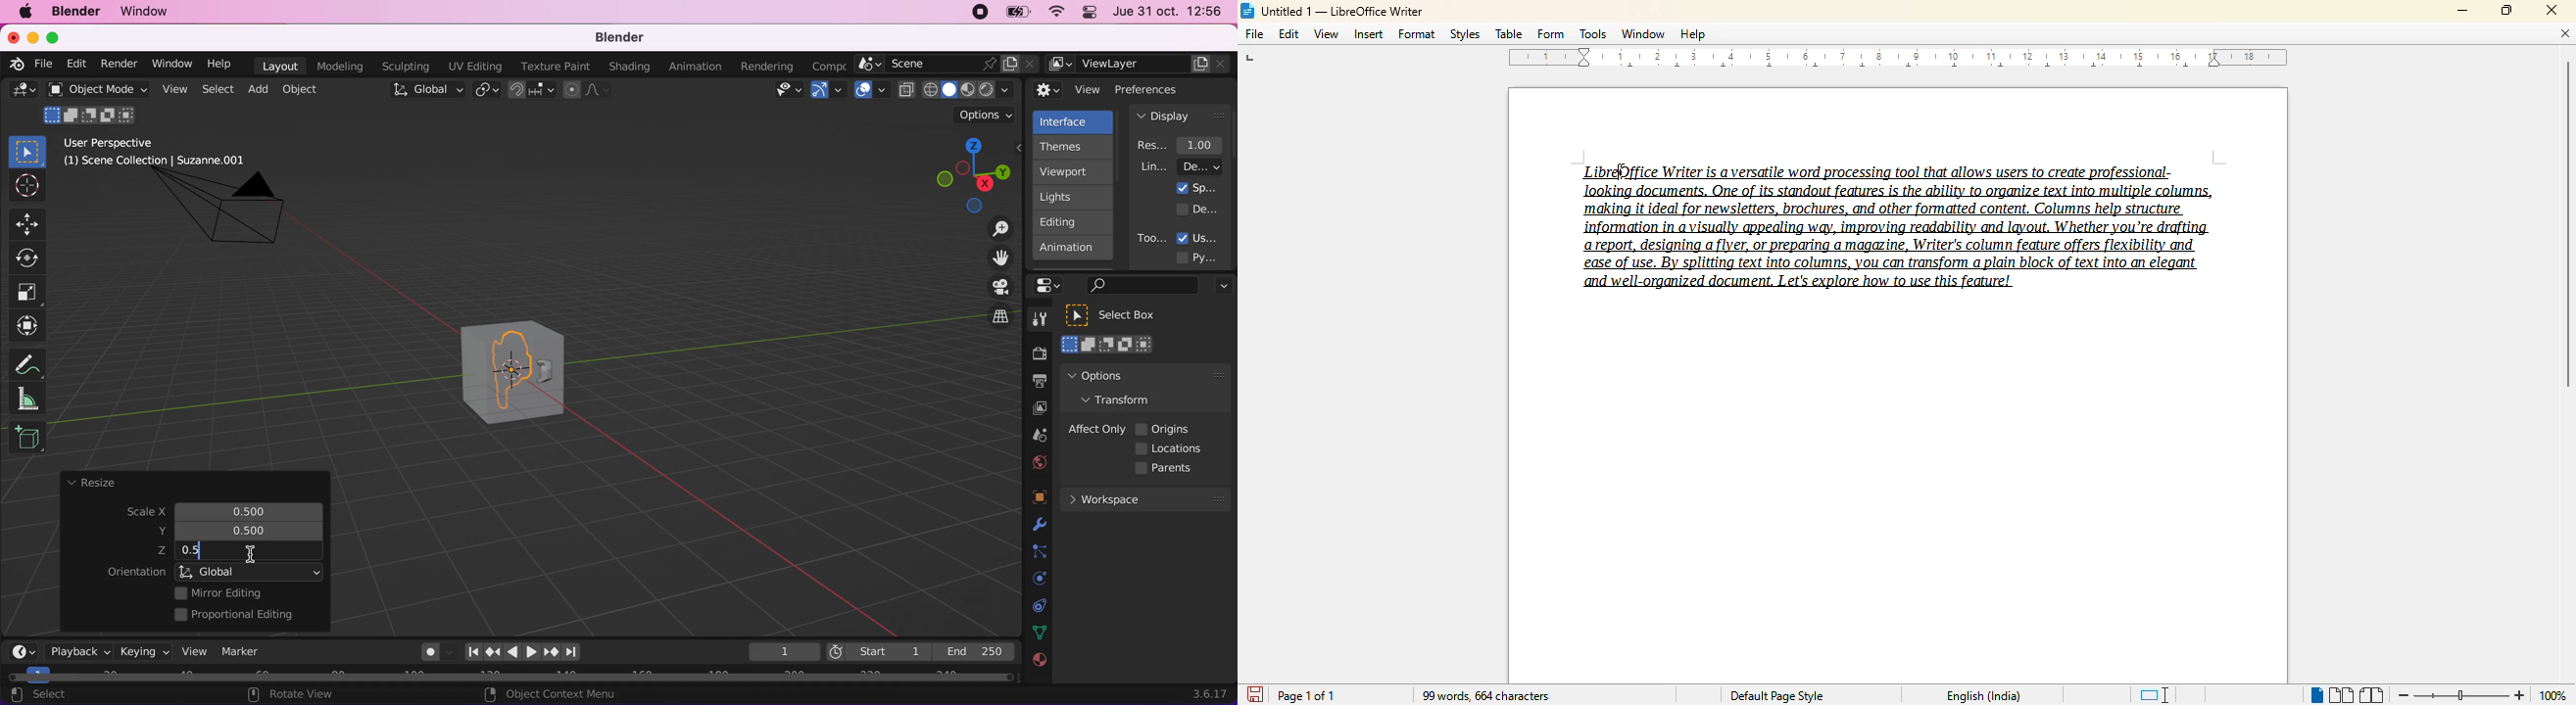  What do you see at coordinates (302, 89) in the screenshot?
I see `object` at bounding box center [302, 89].